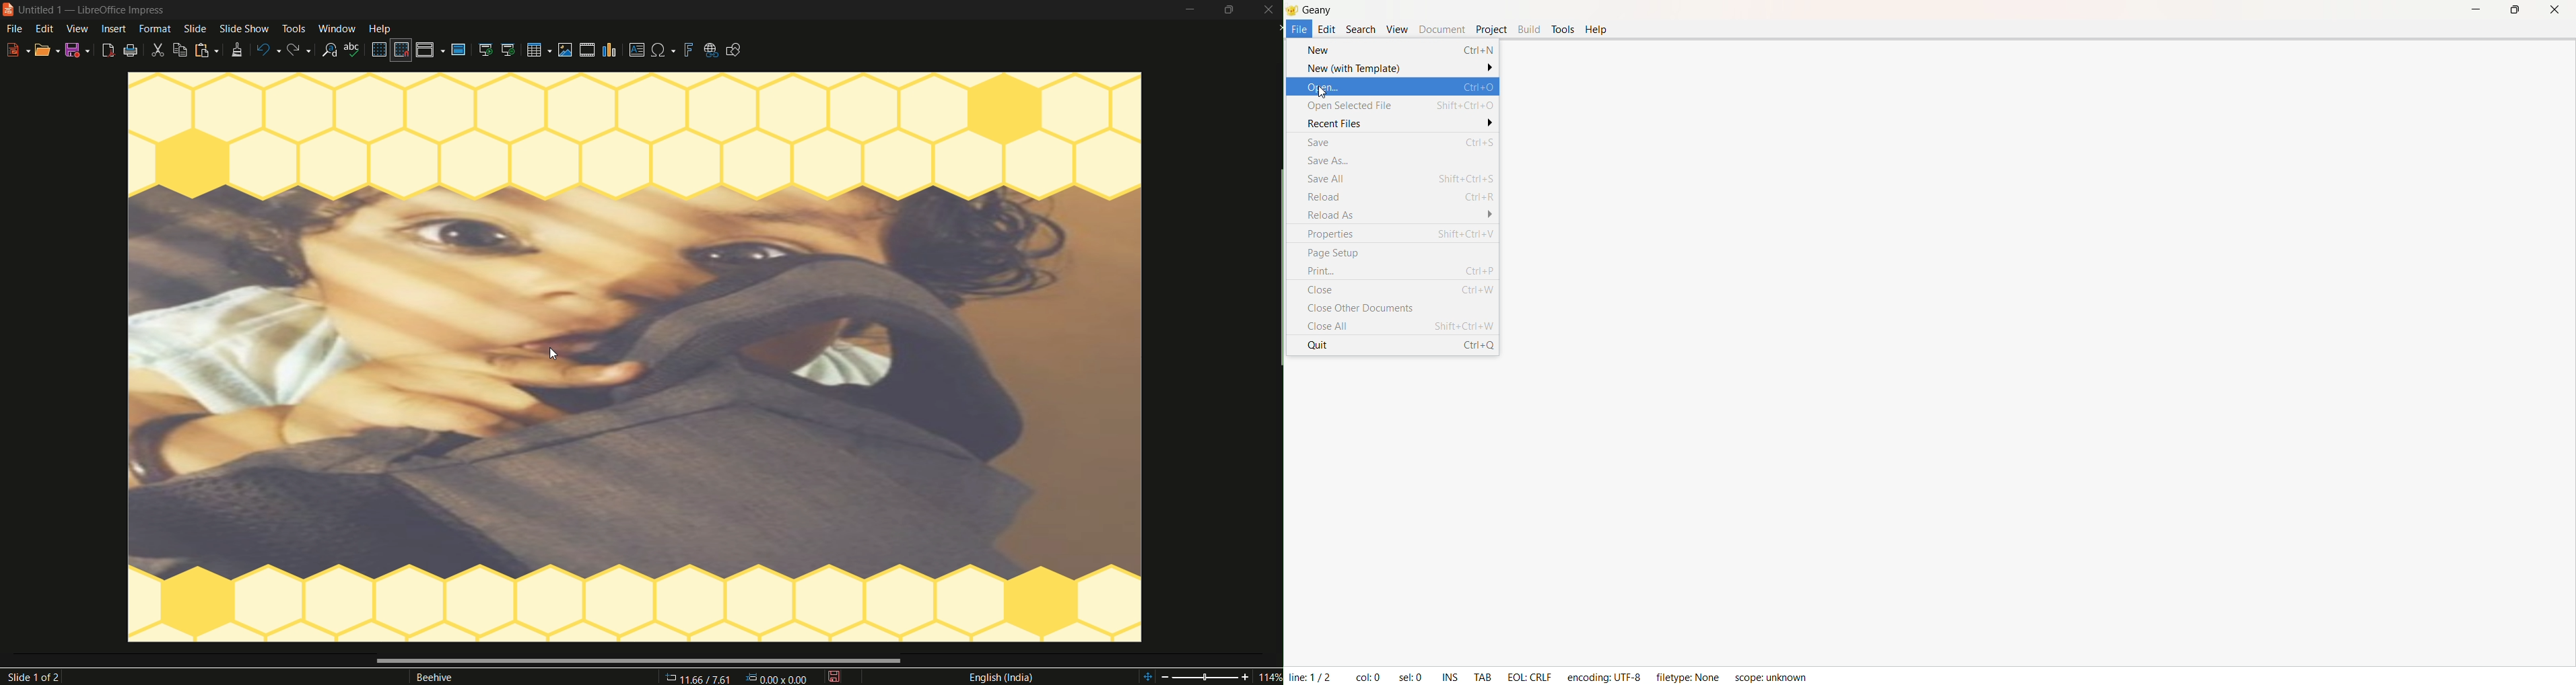 This screenshot has height=700, width=2576. Describe the element at coordinates (1402, 290) in the screenshot. I see `Close` at that location.